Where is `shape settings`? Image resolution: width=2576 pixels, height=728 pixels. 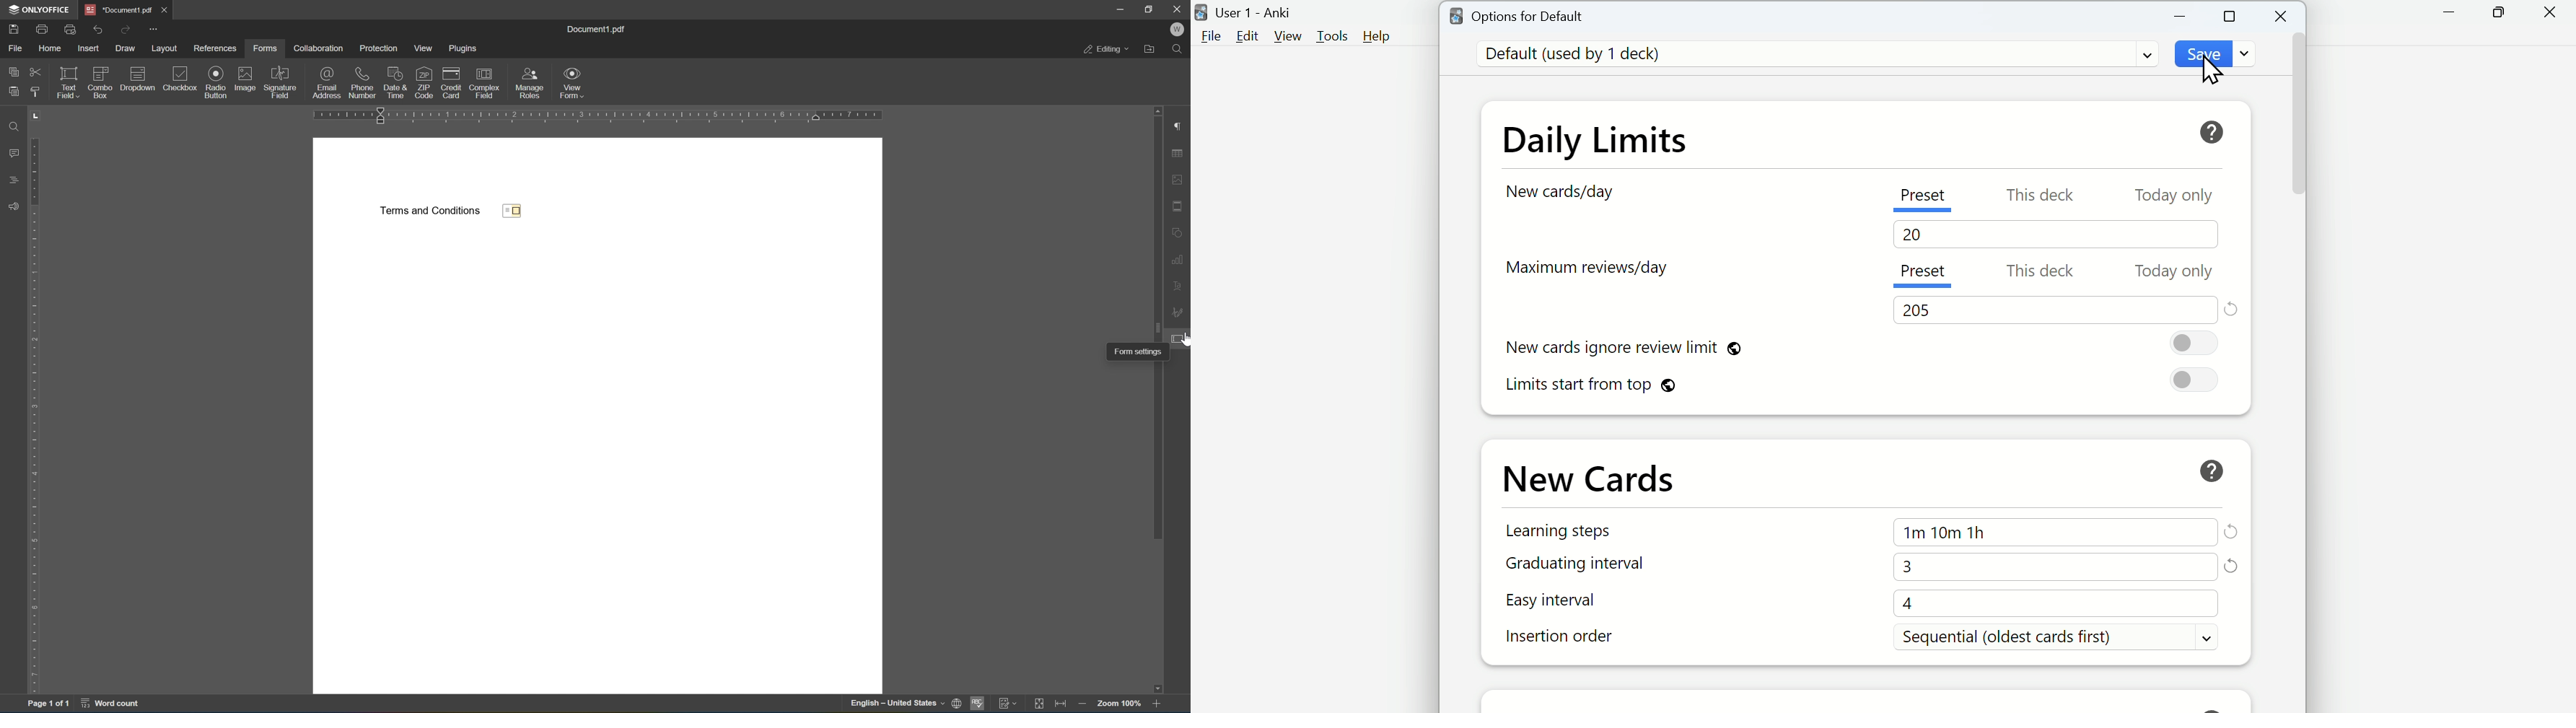
shape settings is located at coordinates (1180, 233).